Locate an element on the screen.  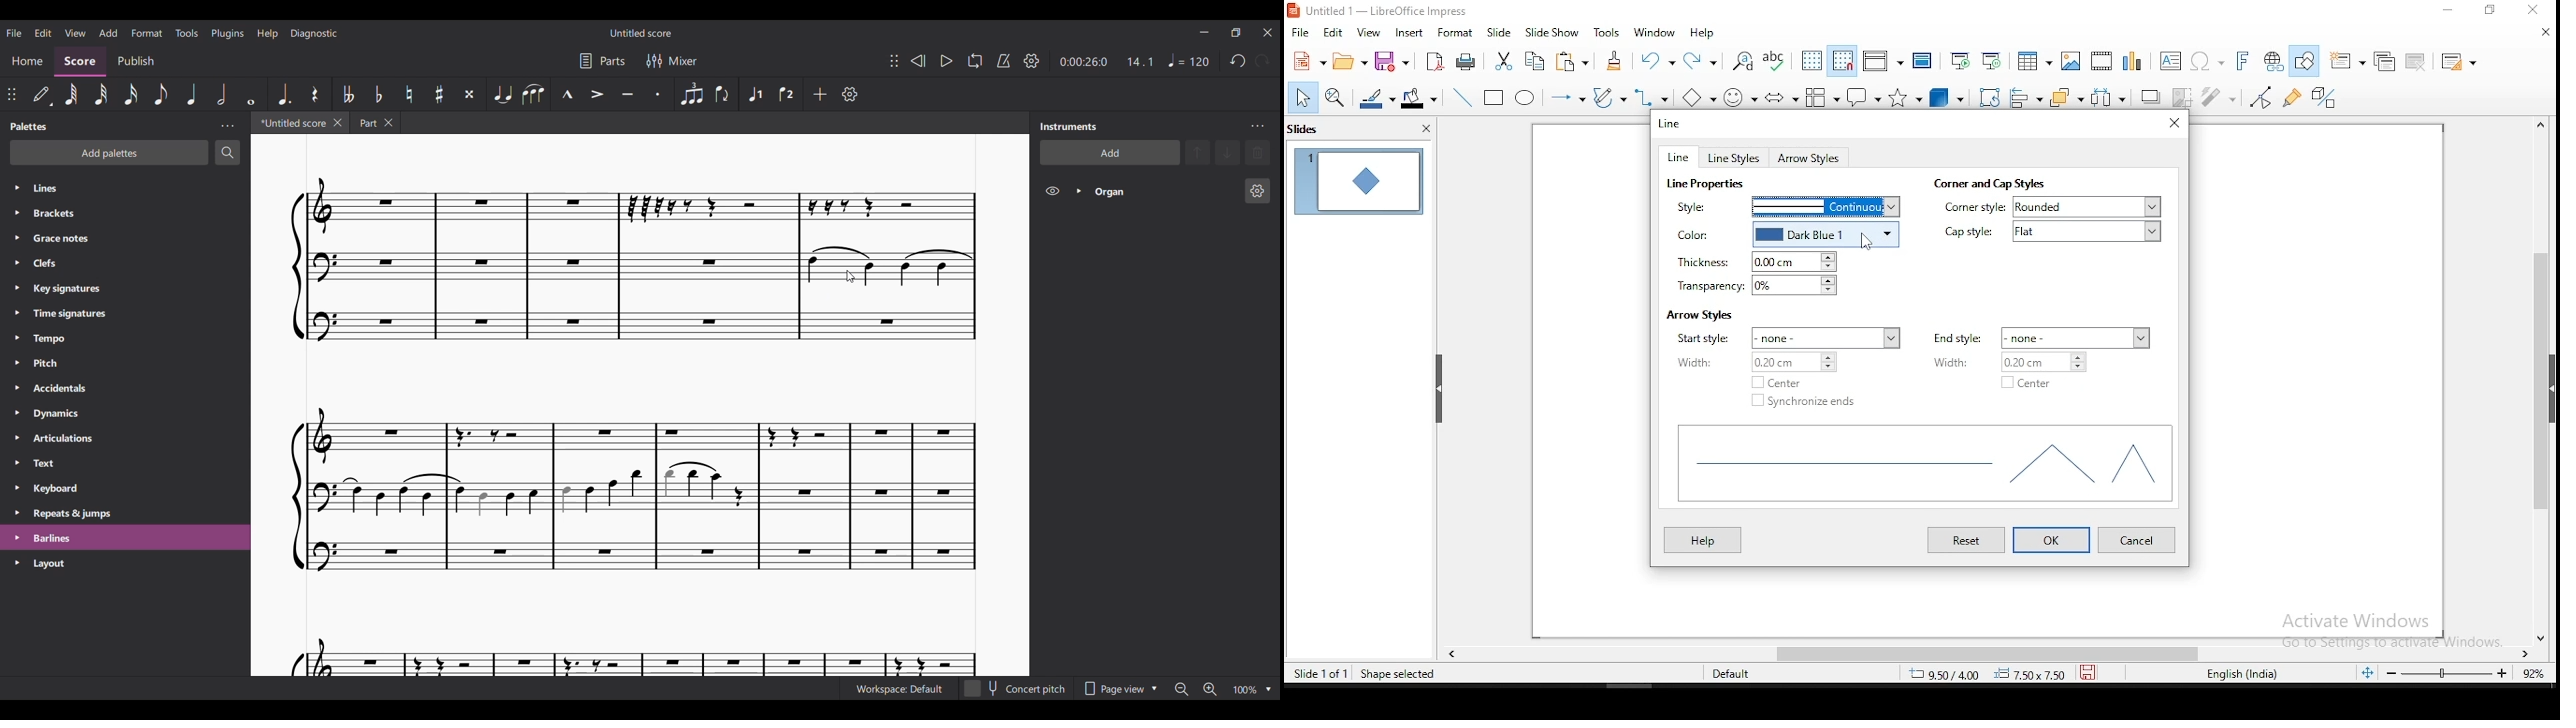
activate windows is located at coordinates (2385, 631).